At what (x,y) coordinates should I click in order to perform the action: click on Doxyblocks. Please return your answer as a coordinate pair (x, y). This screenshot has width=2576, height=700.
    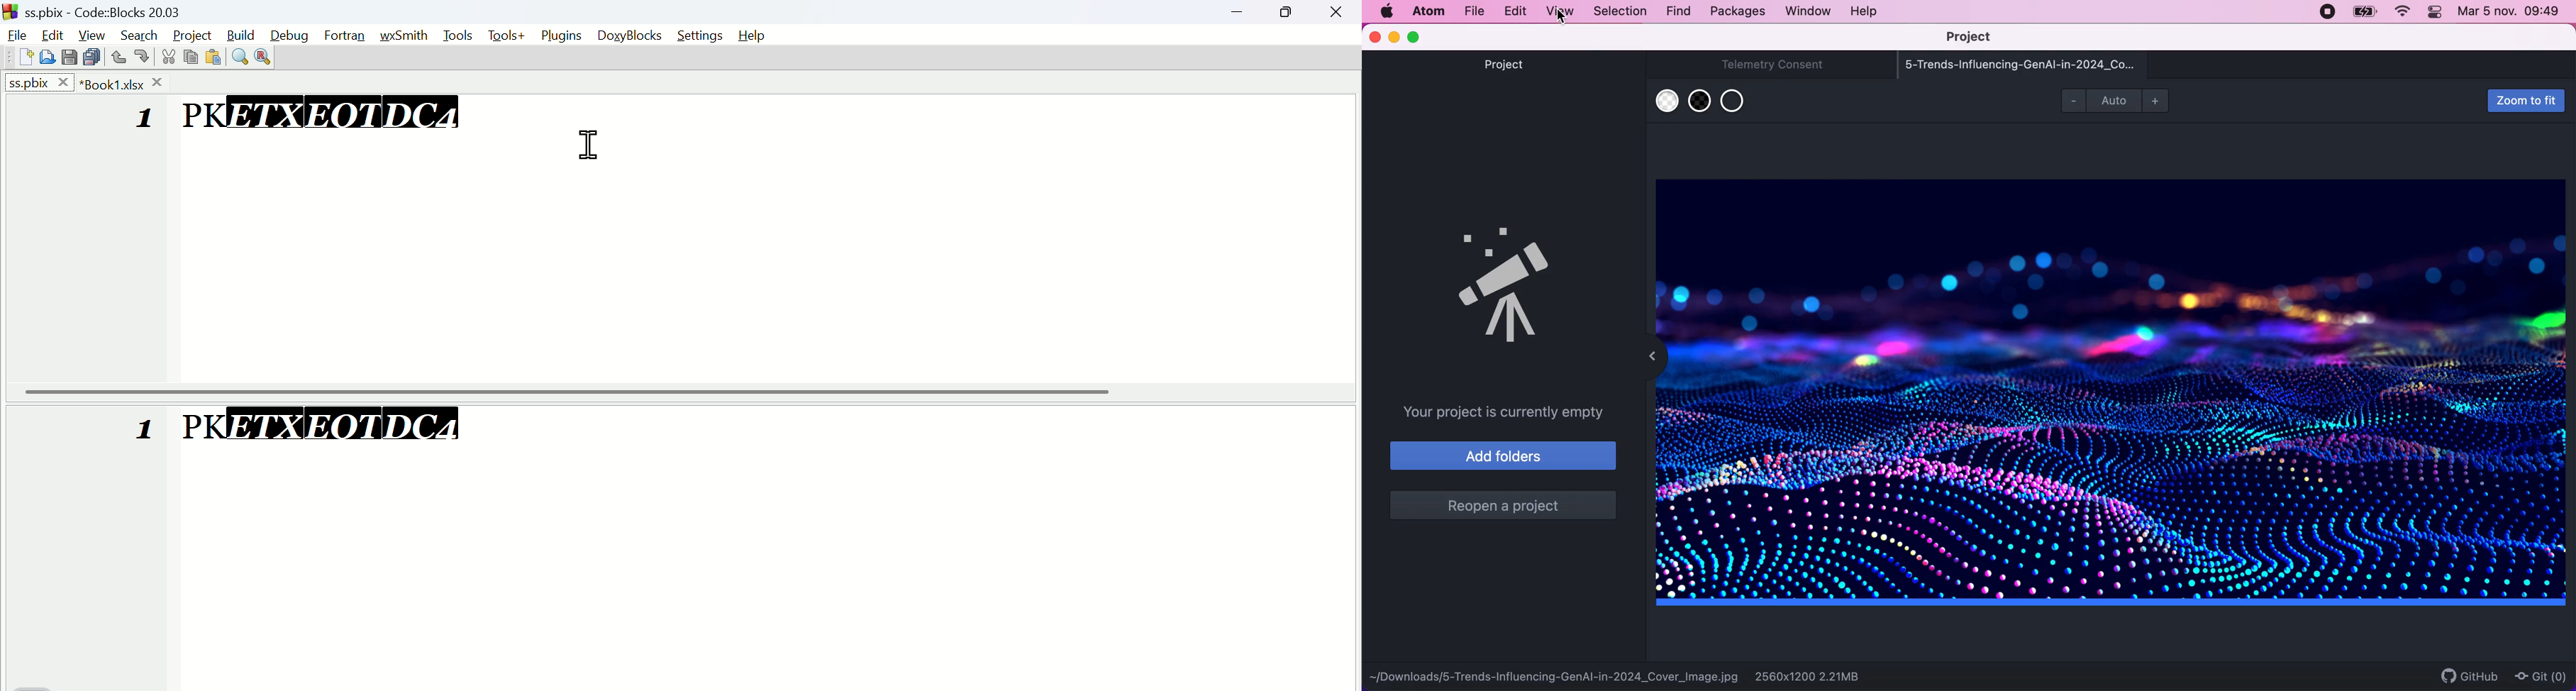
    Looking at the image, I should click on (630, 36).